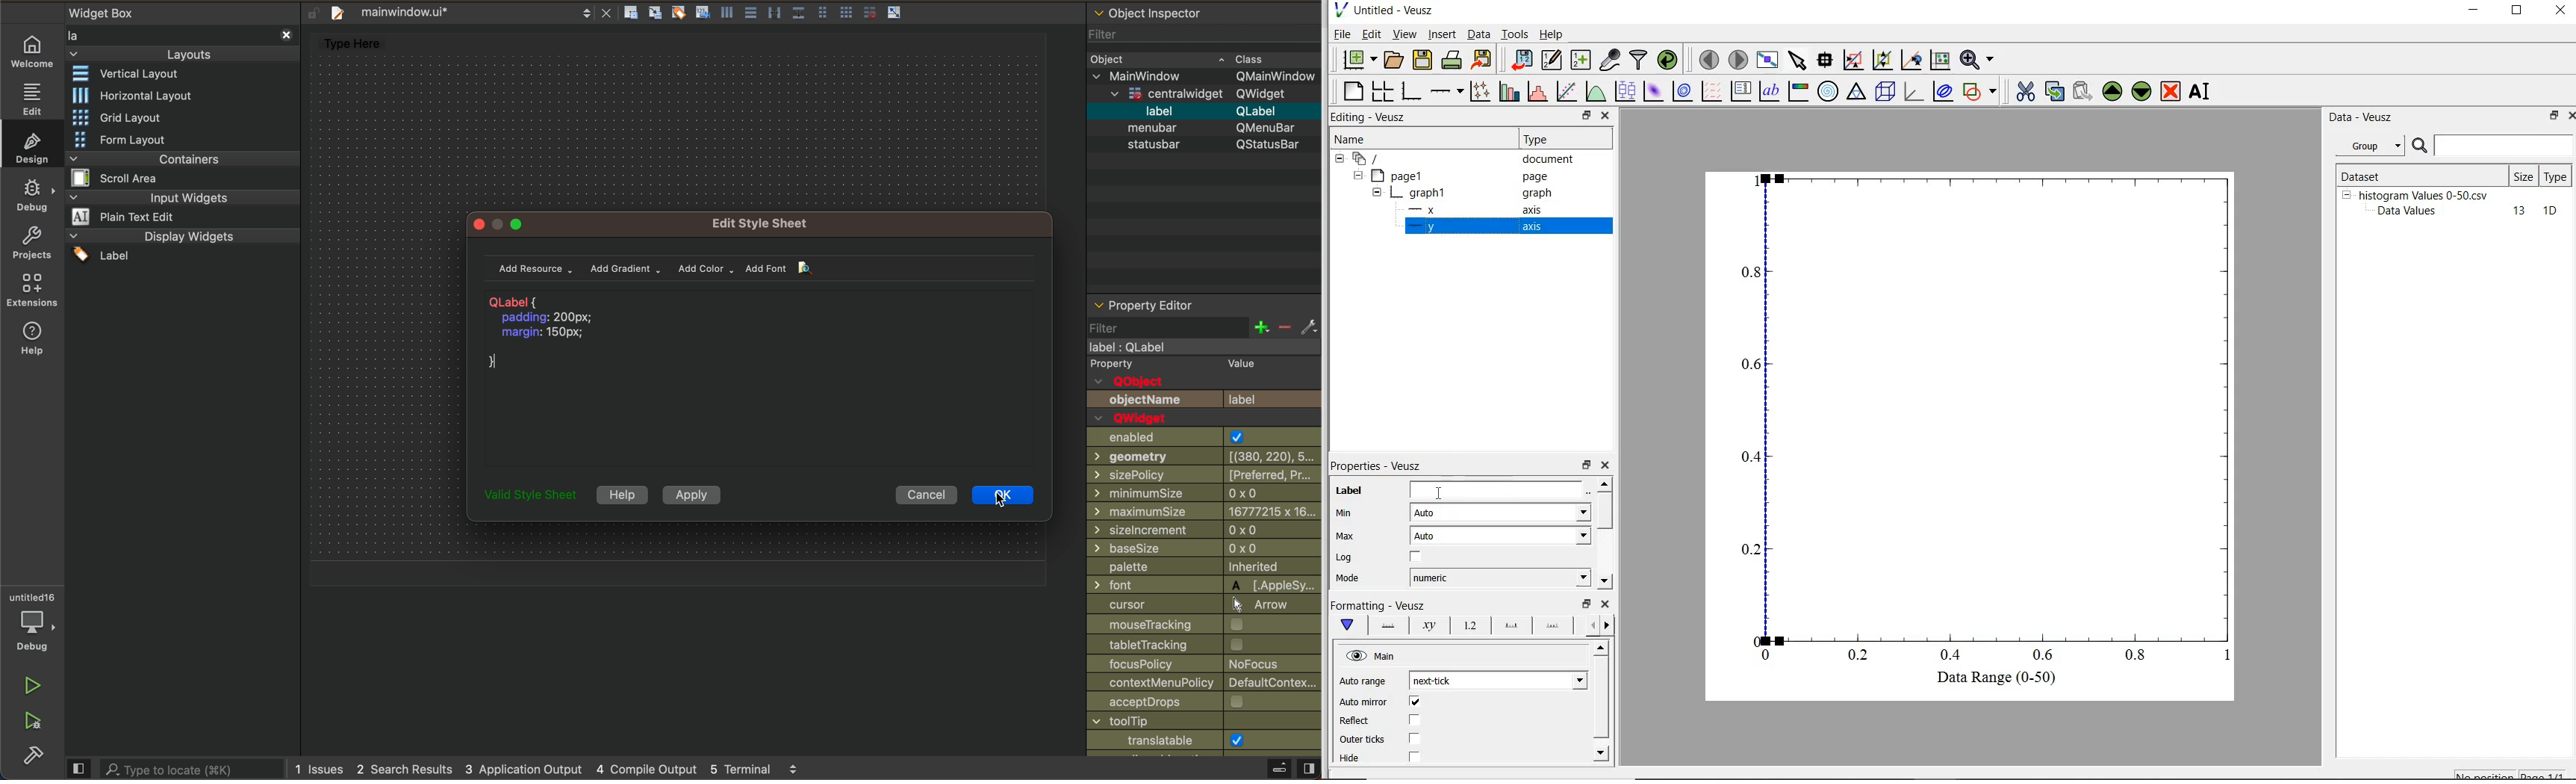  I want to click on layouts, so click(187, 45).